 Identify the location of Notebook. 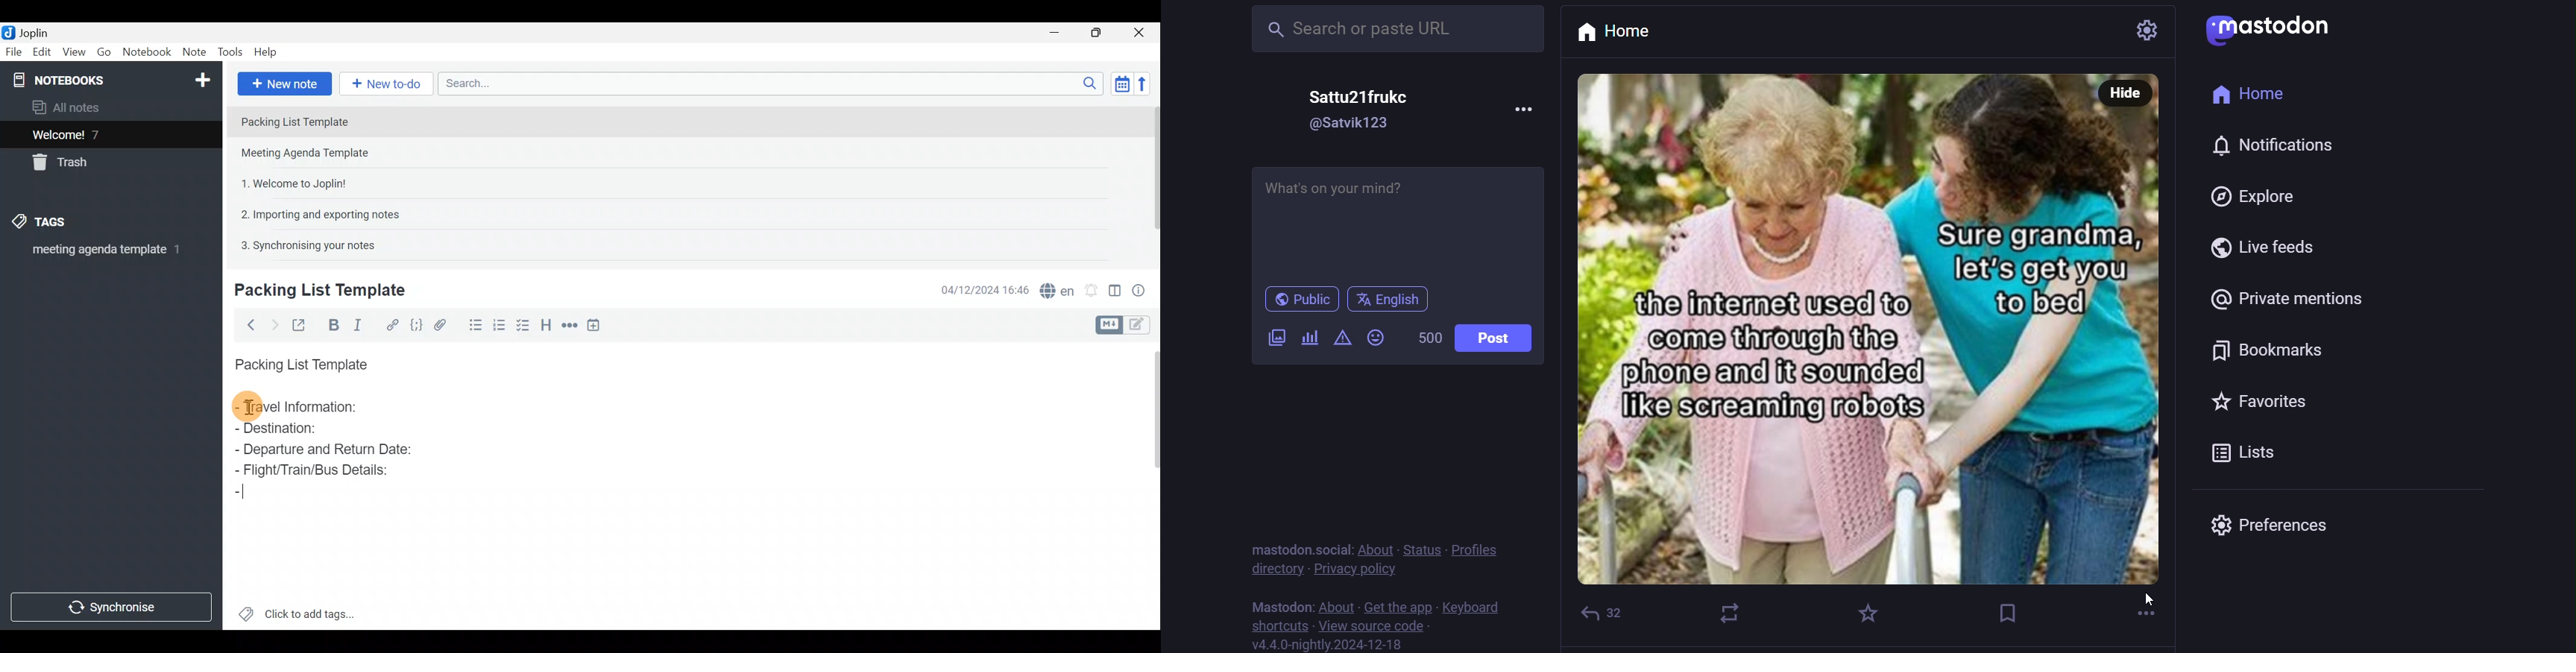
(146, 54).